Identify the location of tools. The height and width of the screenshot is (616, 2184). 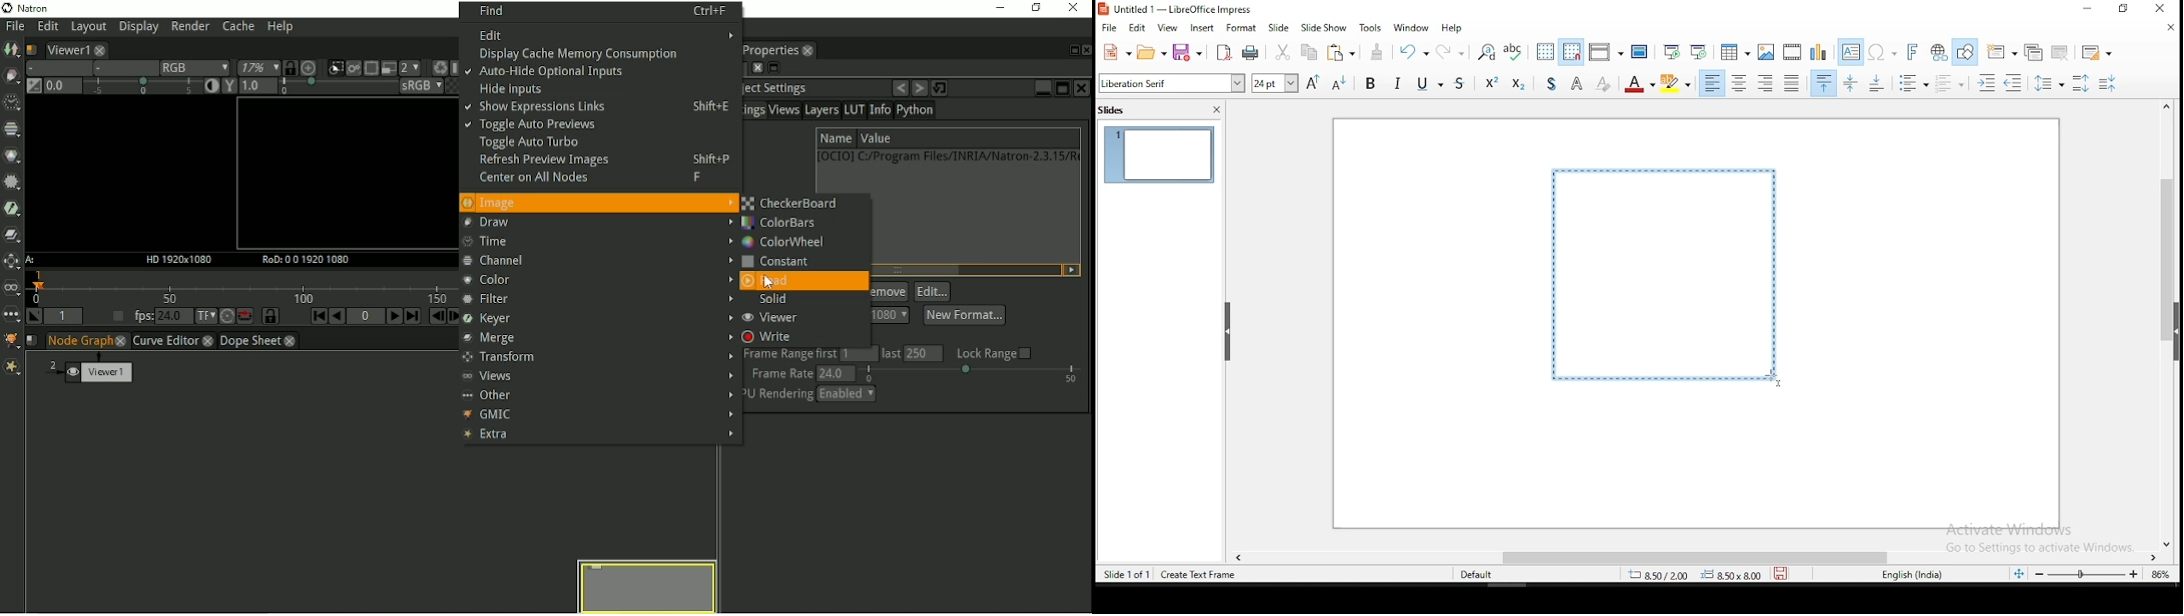
(1367, 27).